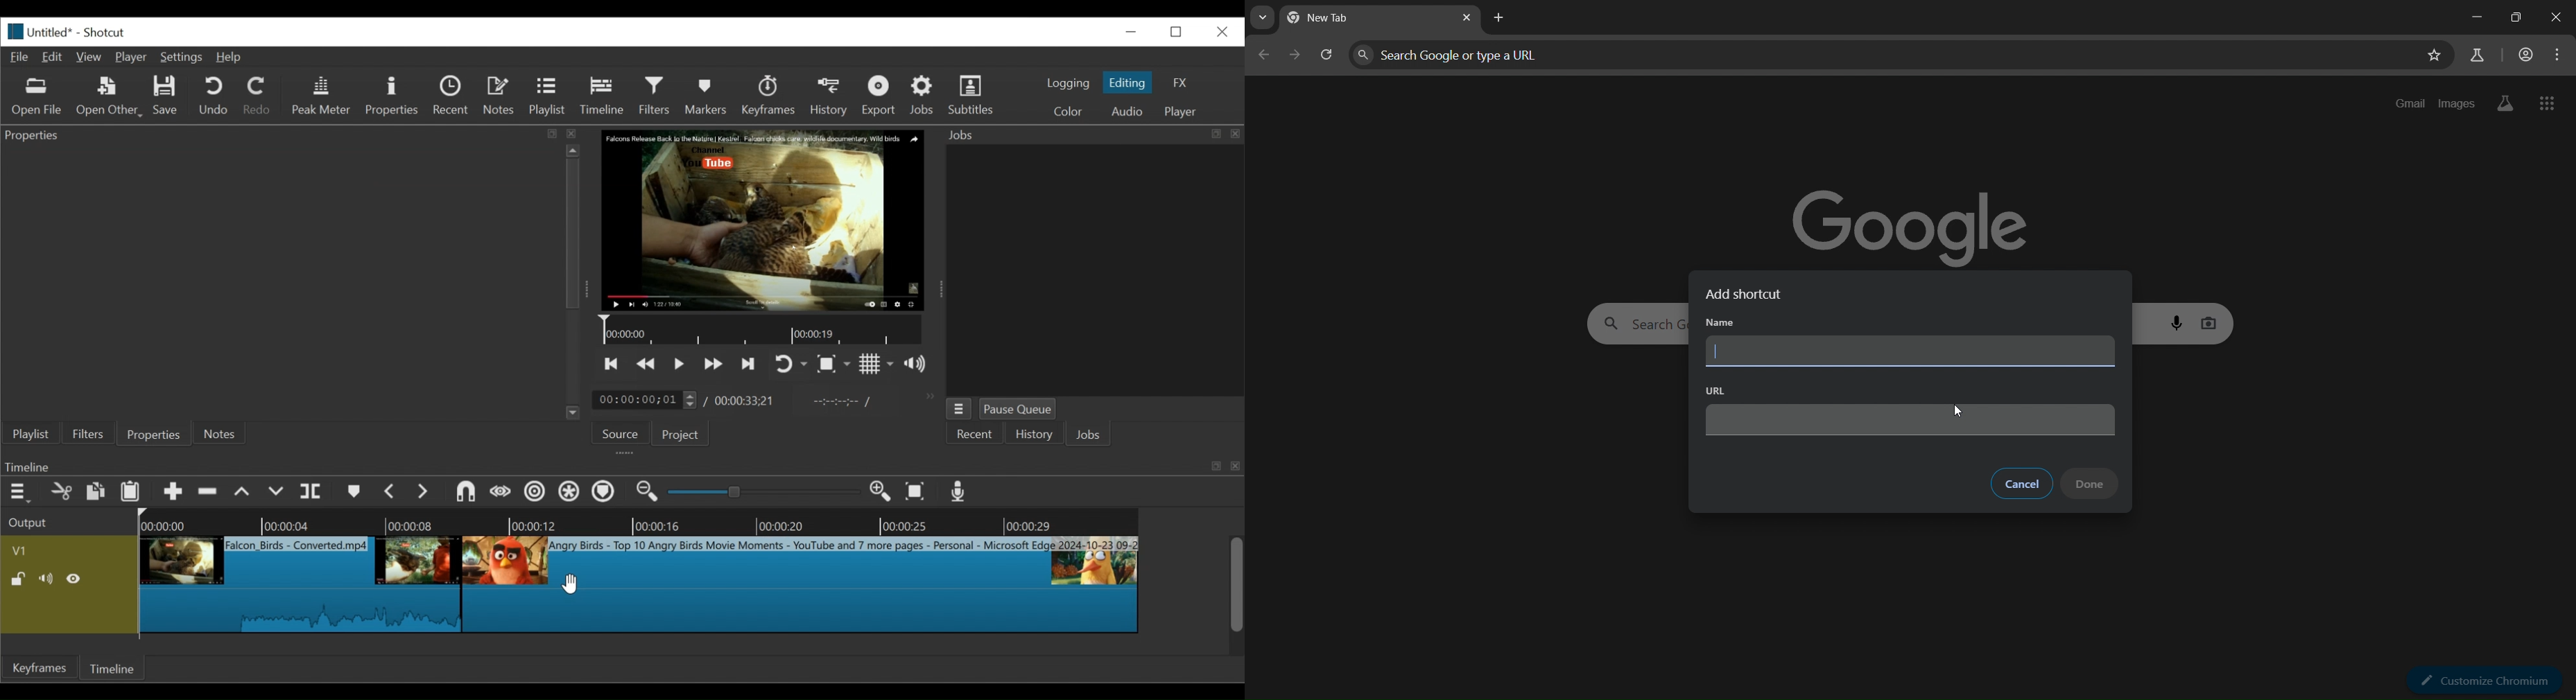 Image resolution: width=2576 pixels, height=700 pixels. Describe the element at coordinates (37, 97) in the screenshot. I see `Open File` at that location.